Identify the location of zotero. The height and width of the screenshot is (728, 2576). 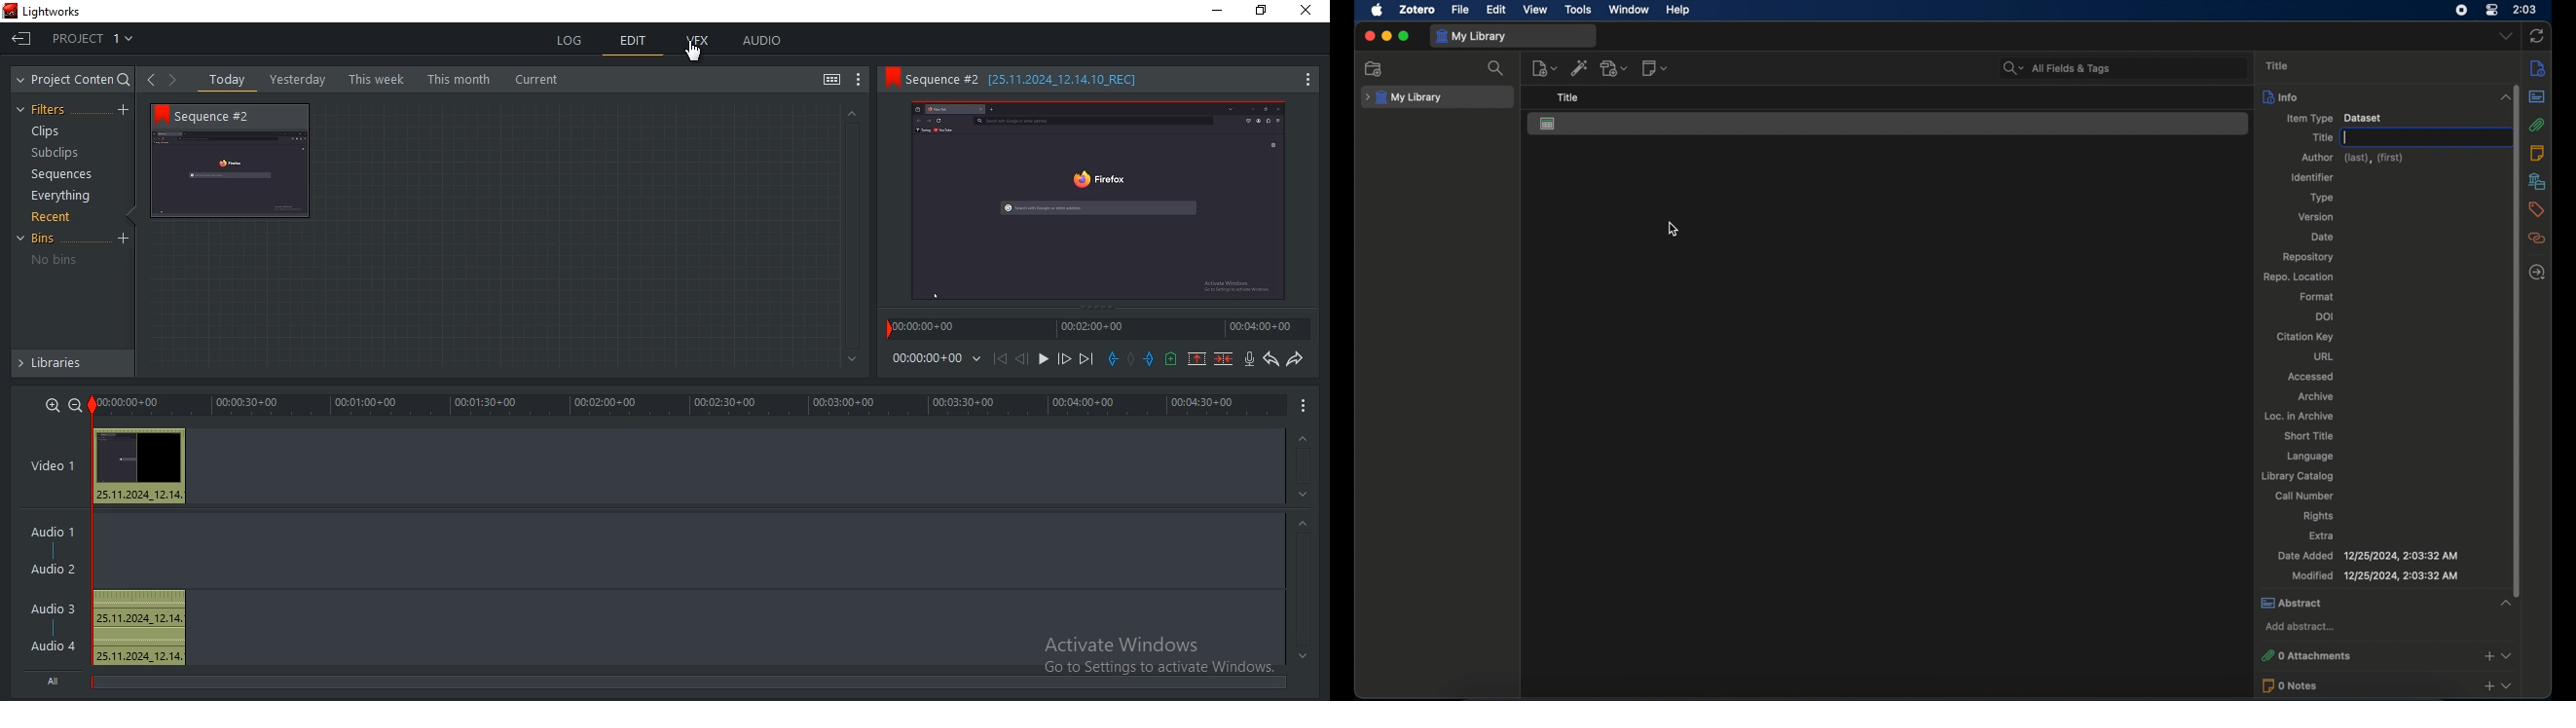
(1417, 9).